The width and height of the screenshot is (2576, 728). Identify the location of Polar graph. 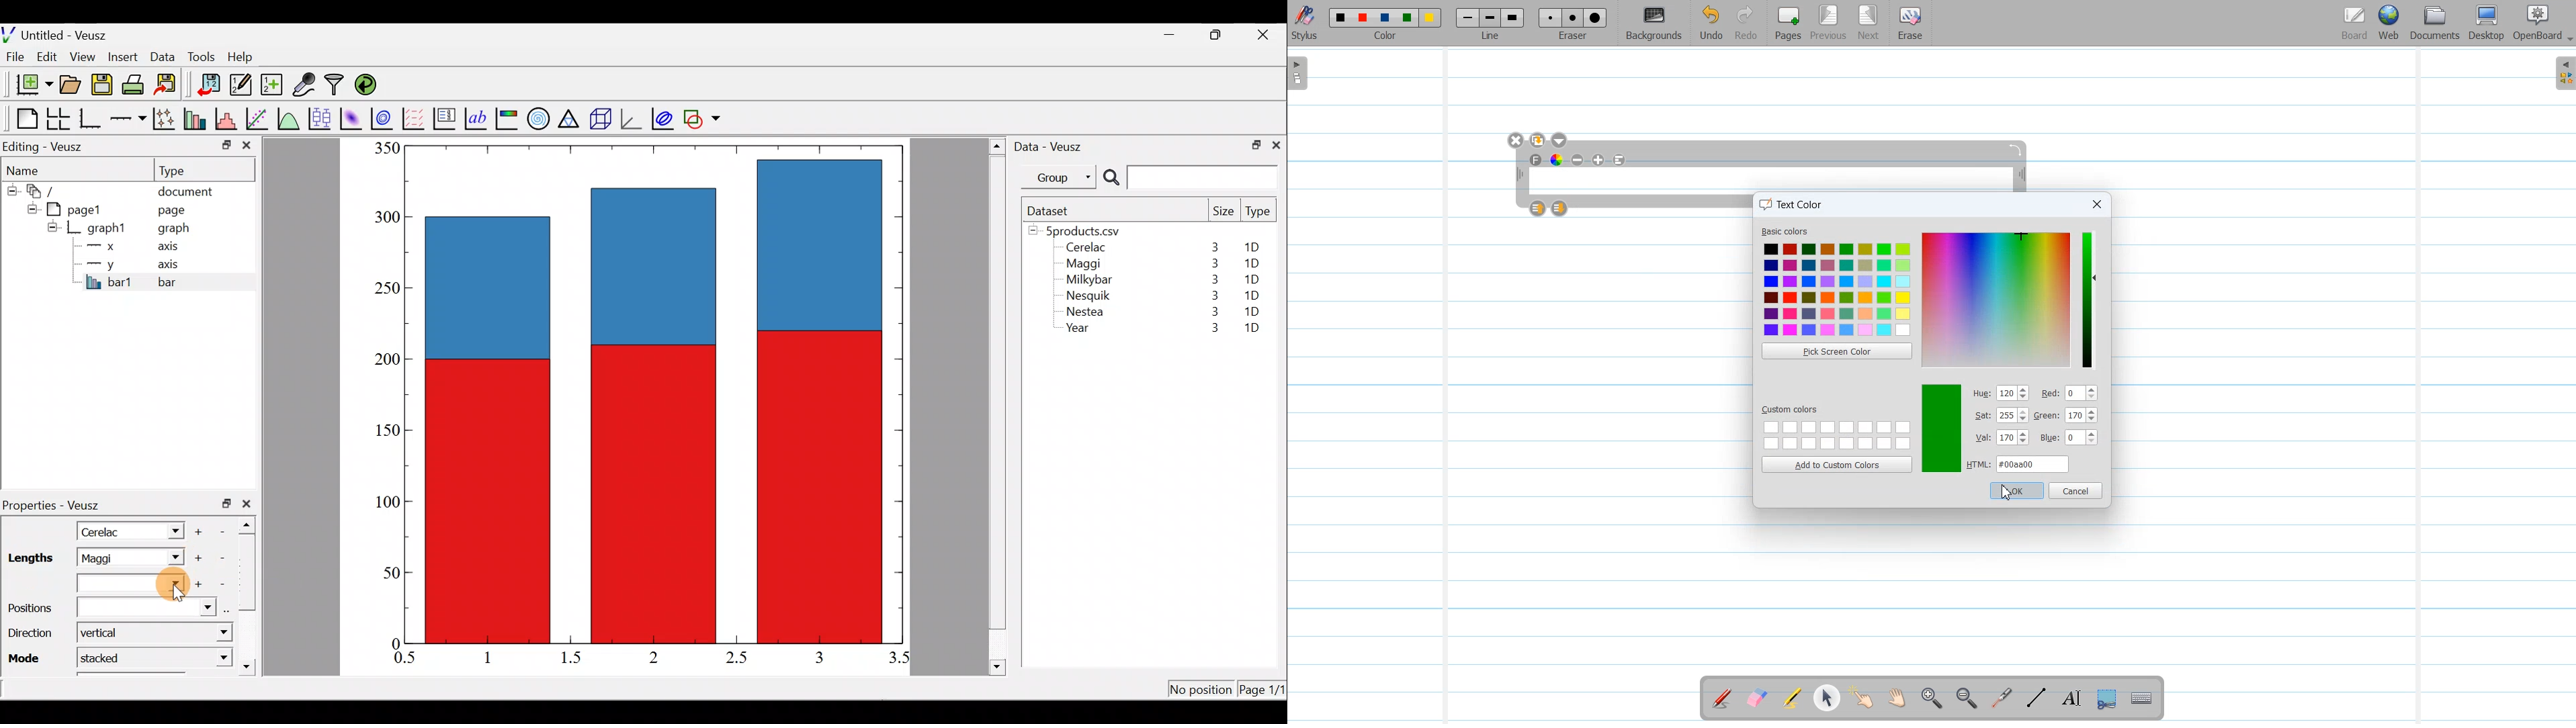
(536, 117).